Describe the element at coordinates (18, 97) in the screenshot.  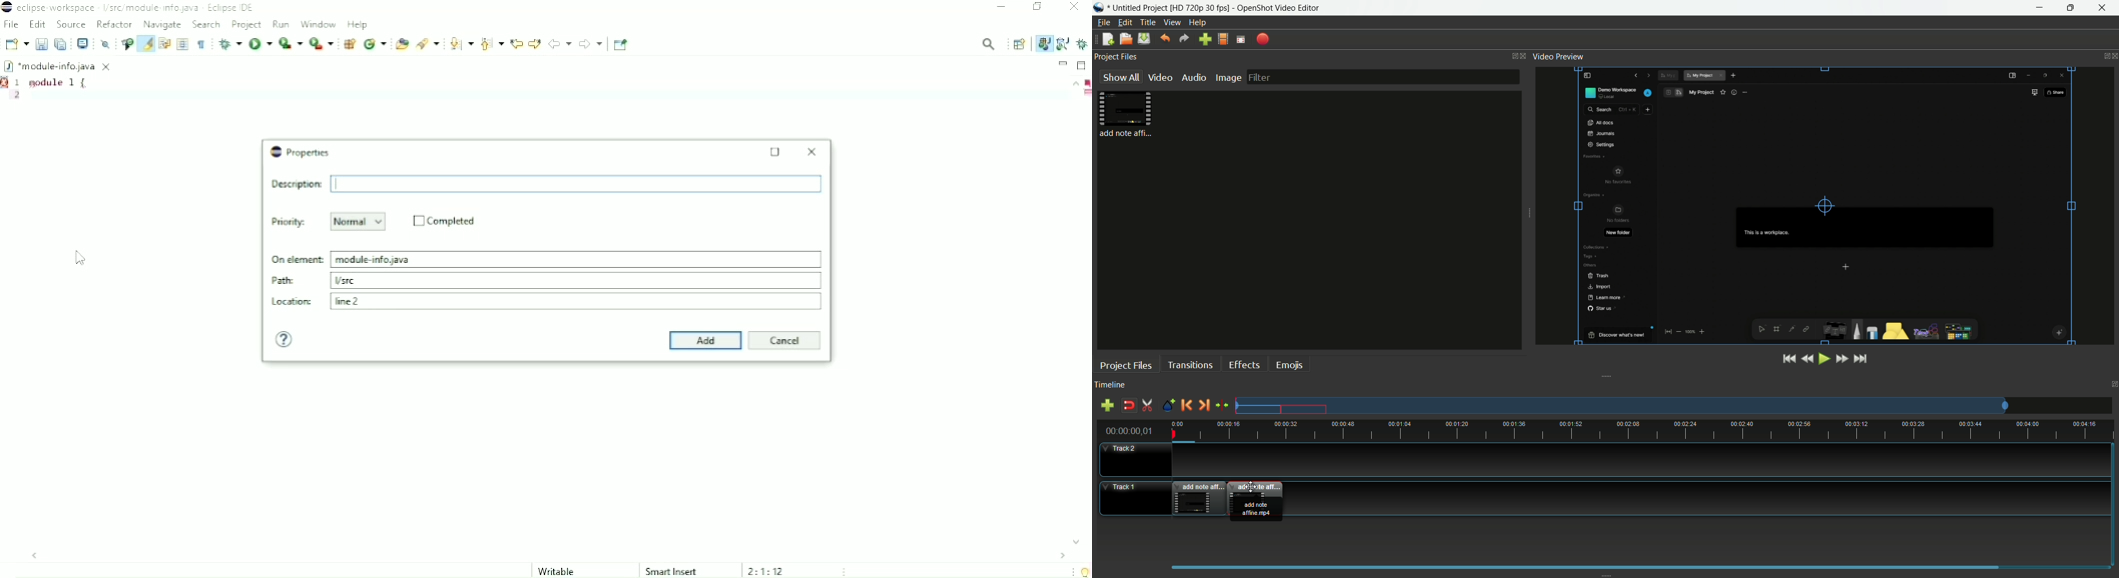
I see `2` at that location.